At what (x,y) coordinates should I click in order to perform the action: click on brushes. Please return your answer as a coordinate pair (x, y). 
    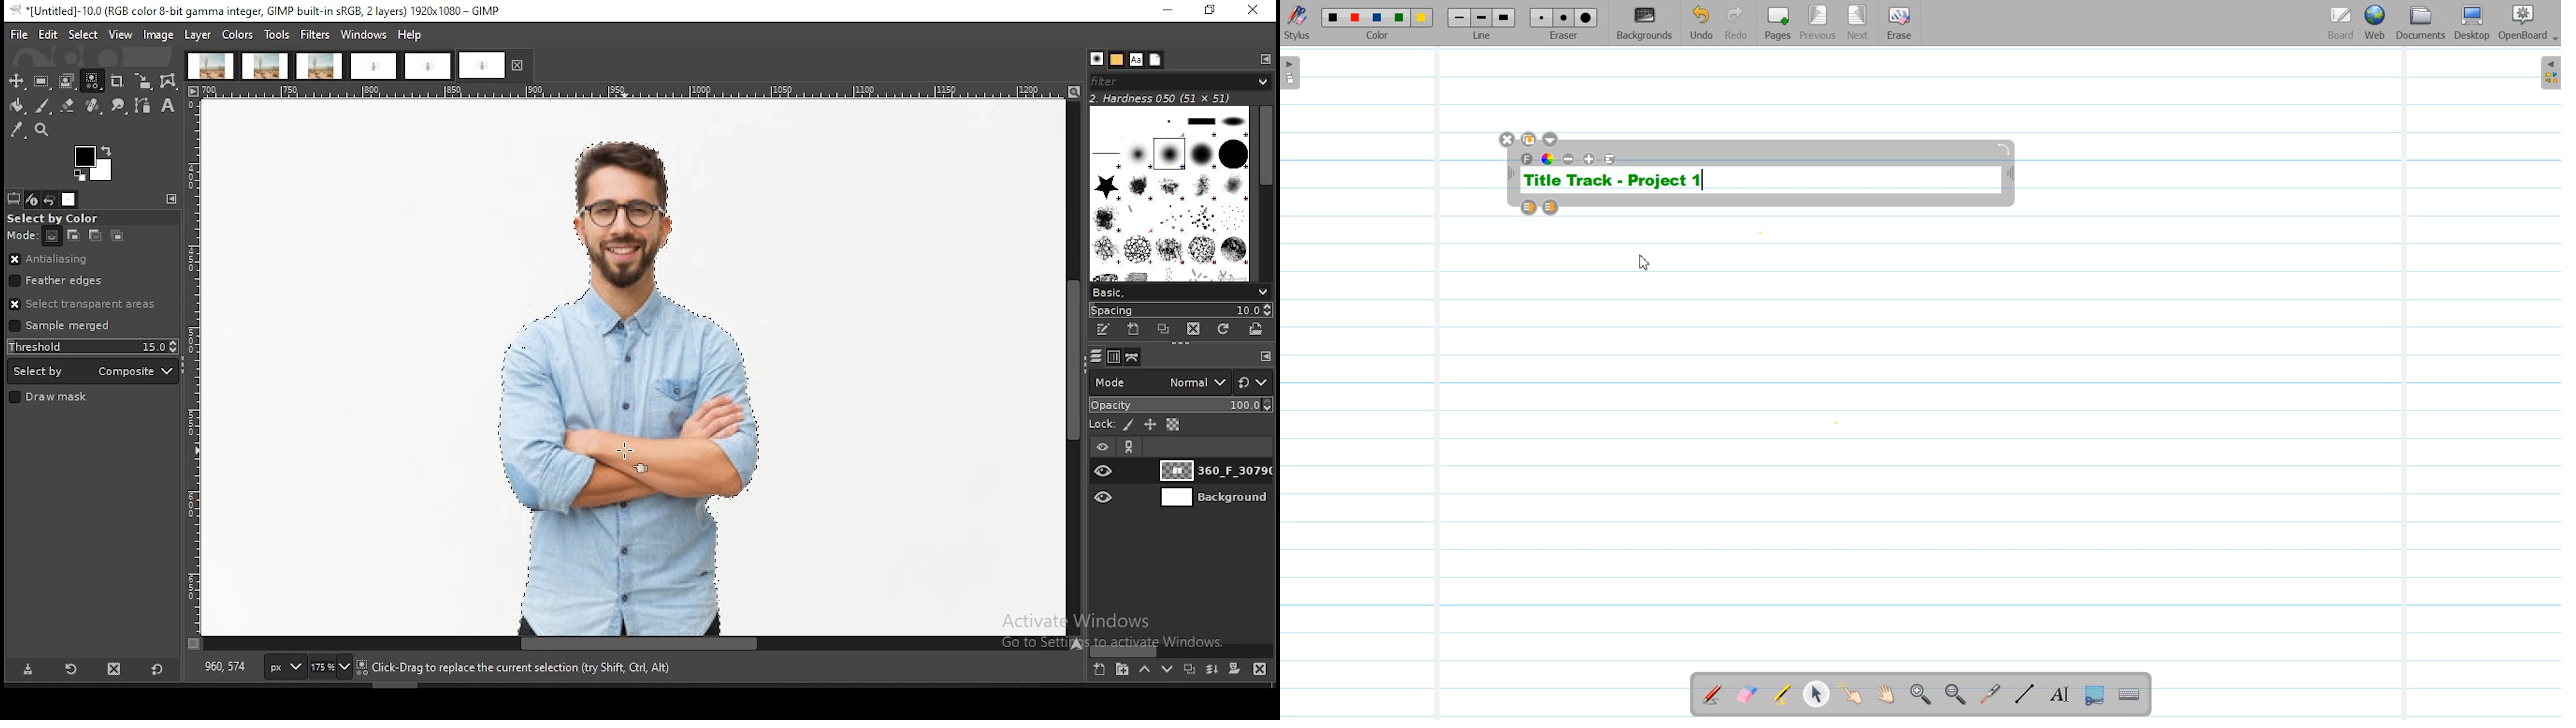
    Looking at the image, I should click on (1096, 59).